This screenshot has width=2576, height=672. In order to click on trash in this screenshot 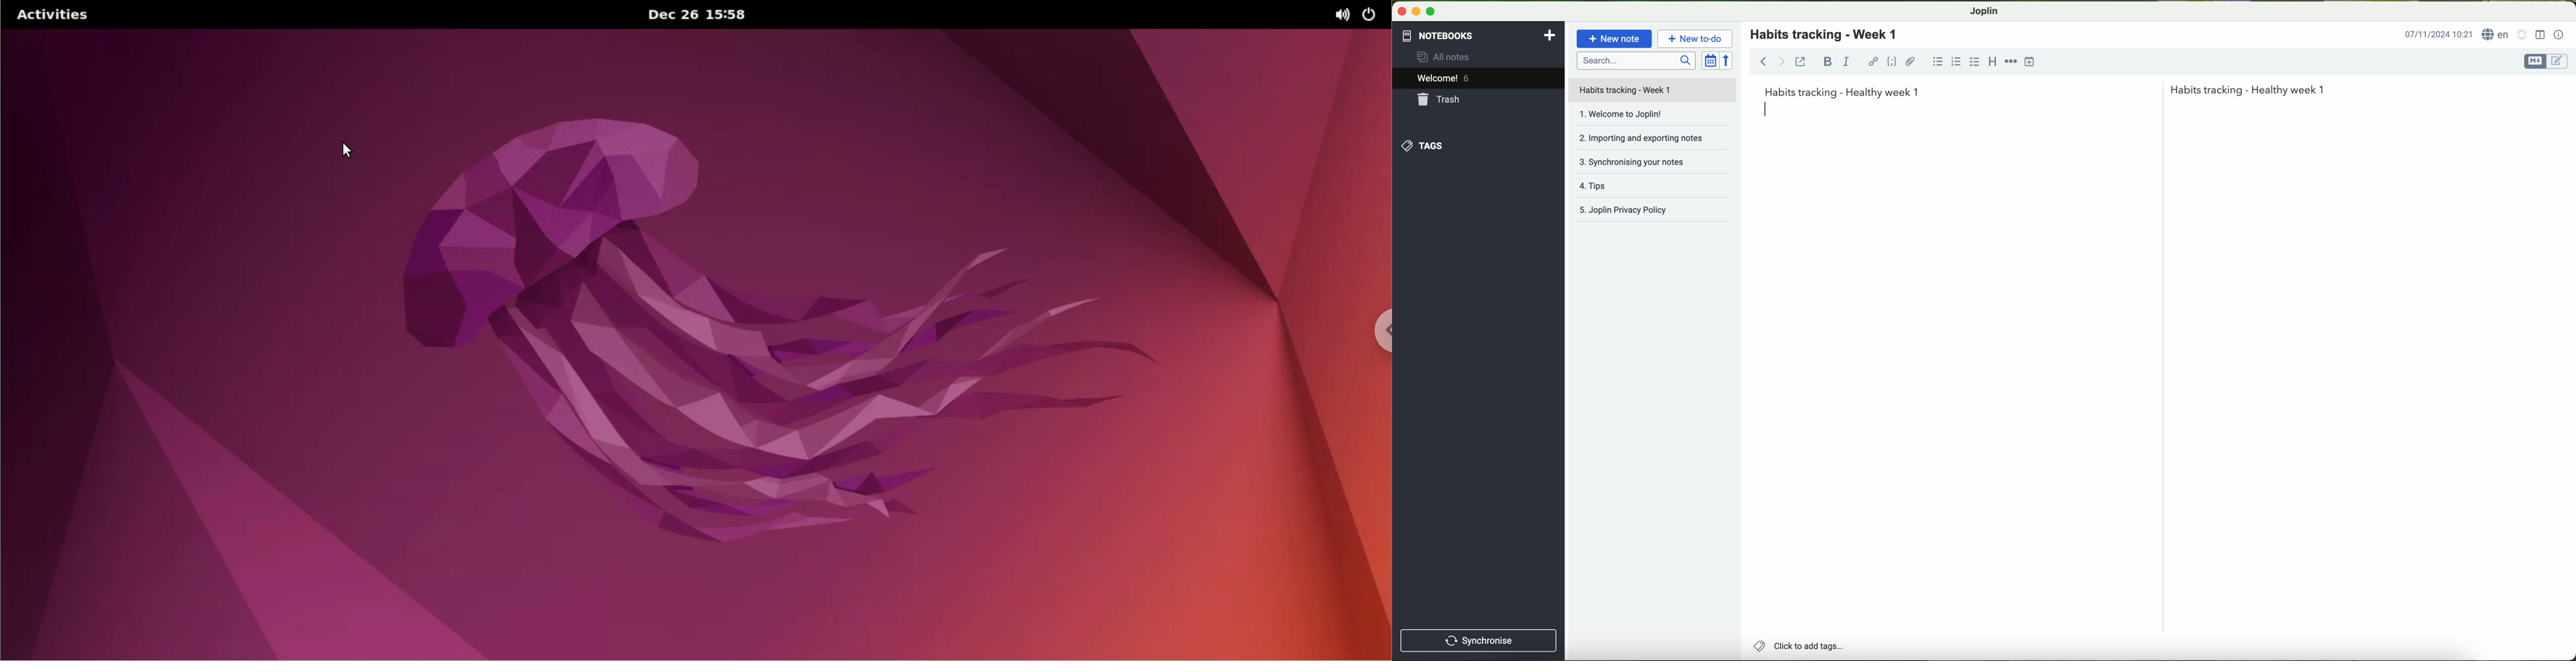, I will do `click(1440, 99)`.